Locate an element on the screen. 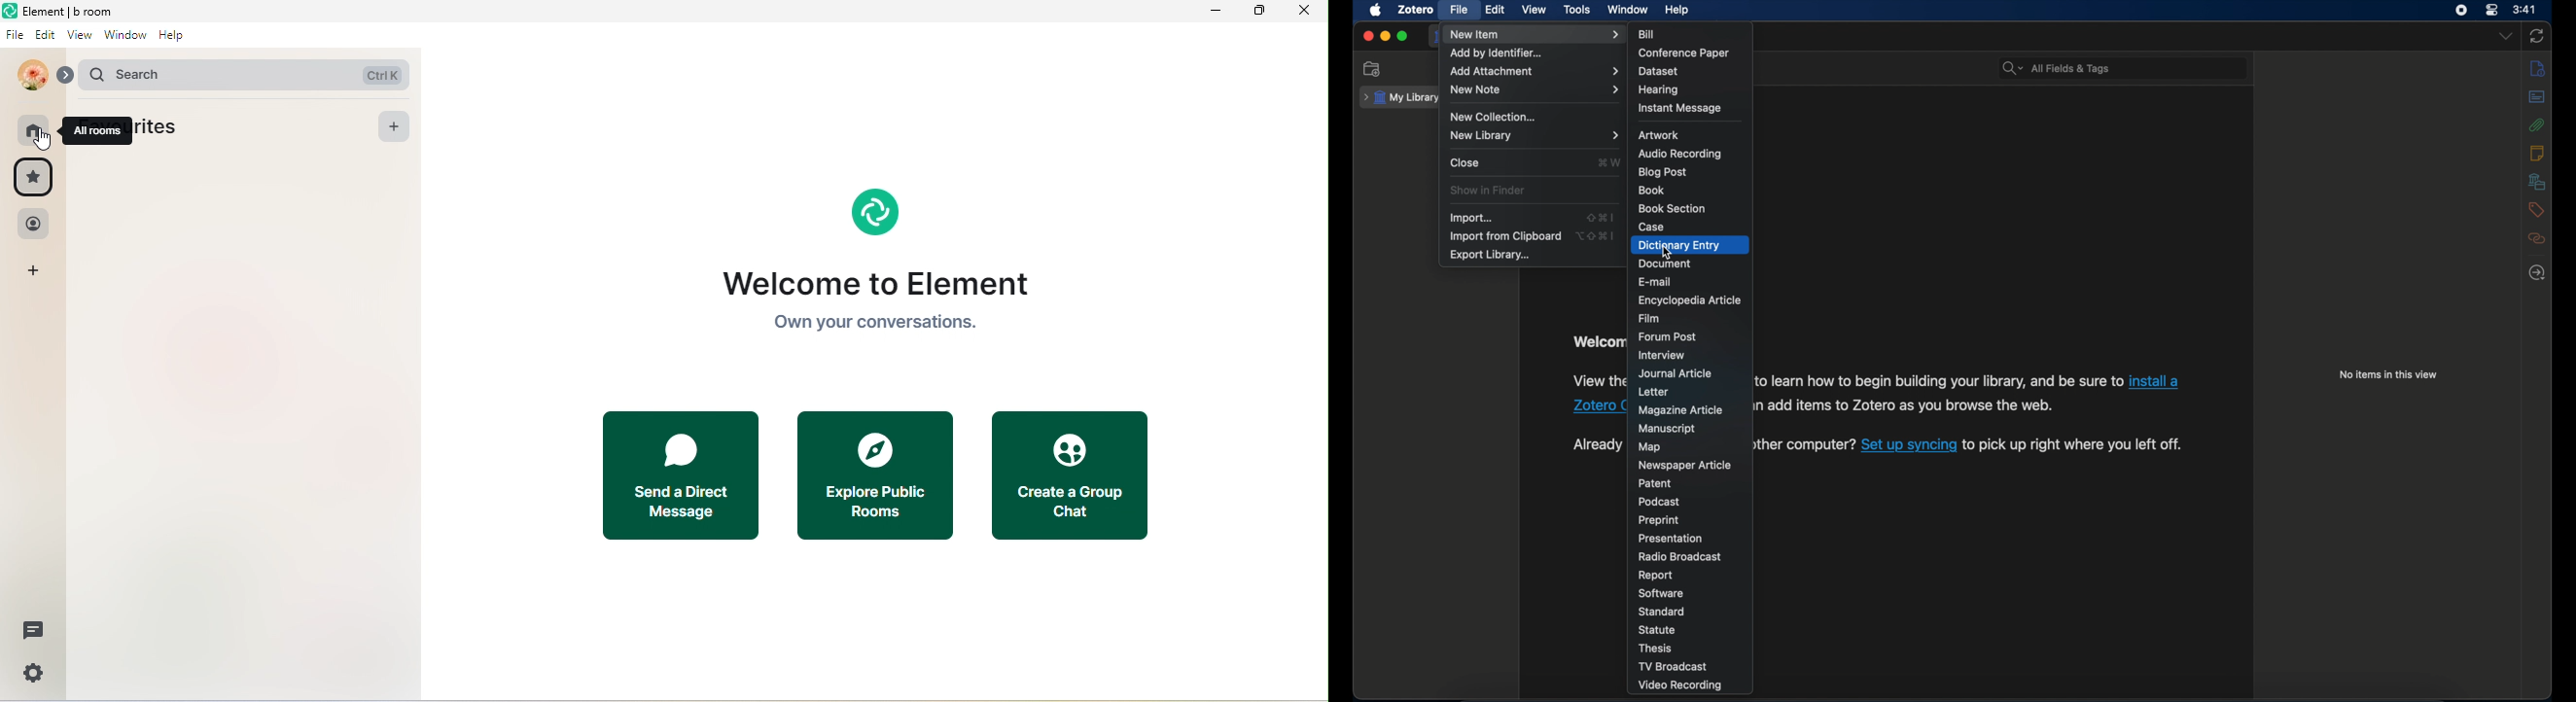  case is located at coordinates (1651, 228).